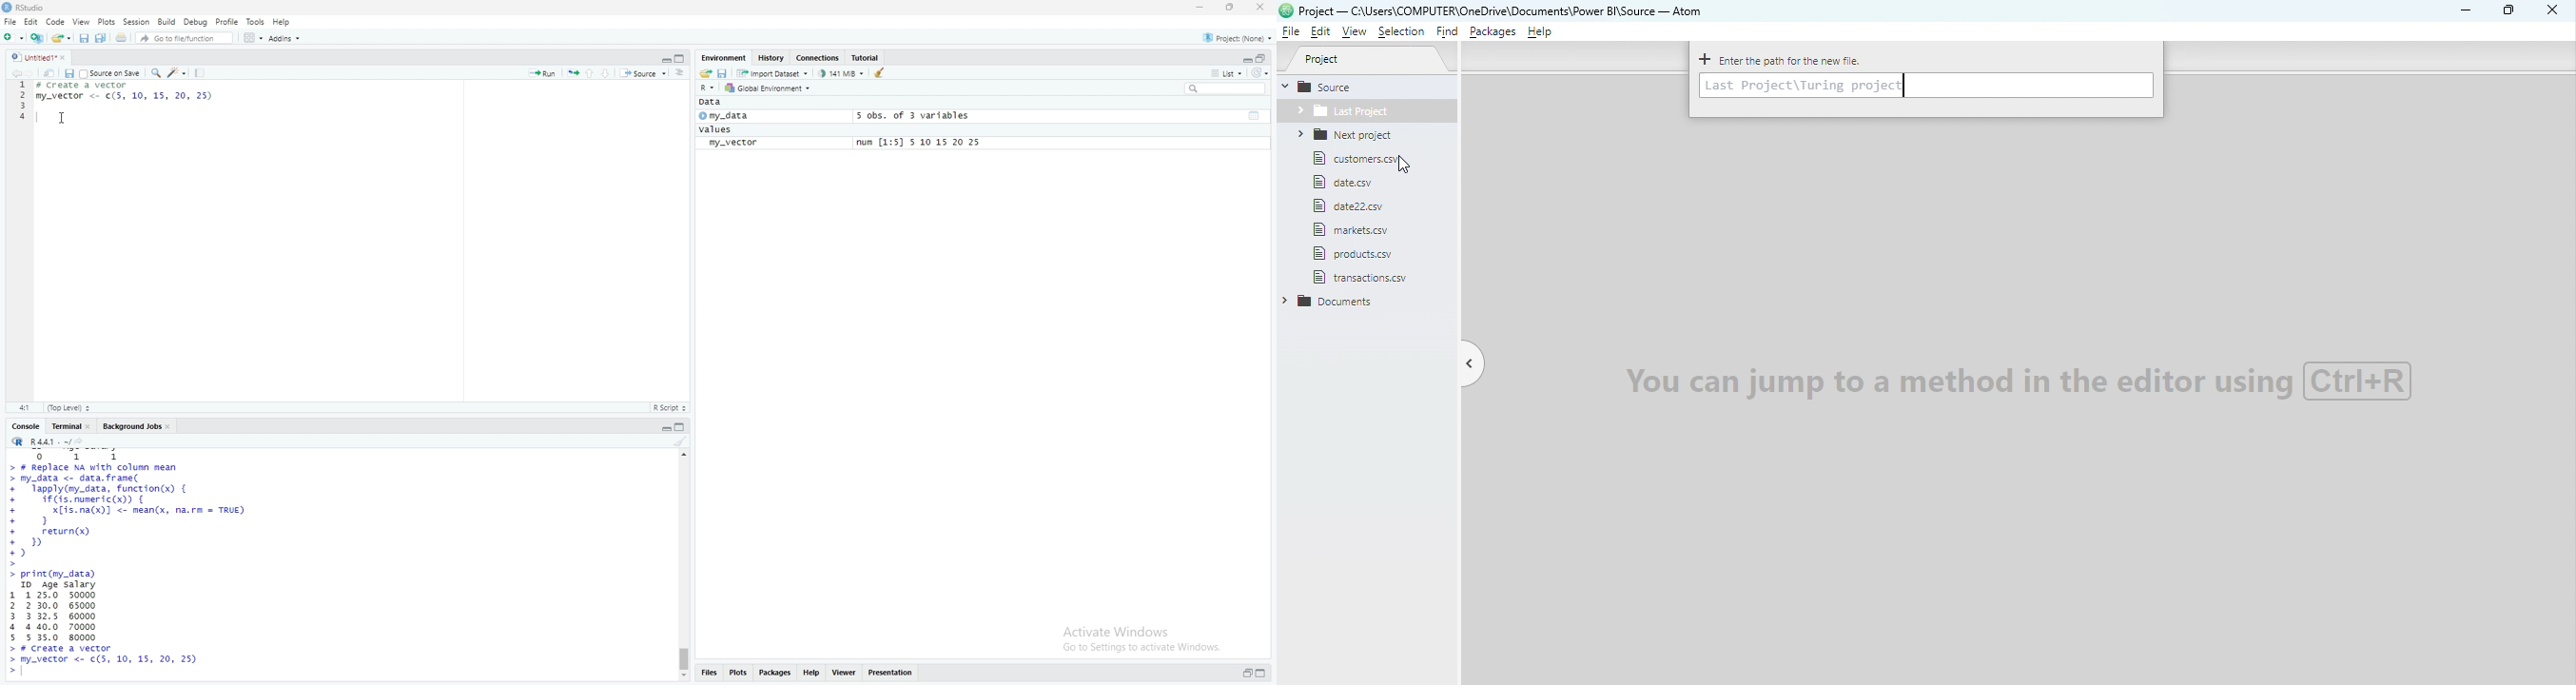  What do you see at coordinates (26, 672) in the screenshot?
I see `text curser` at bounding box center [26, 672].